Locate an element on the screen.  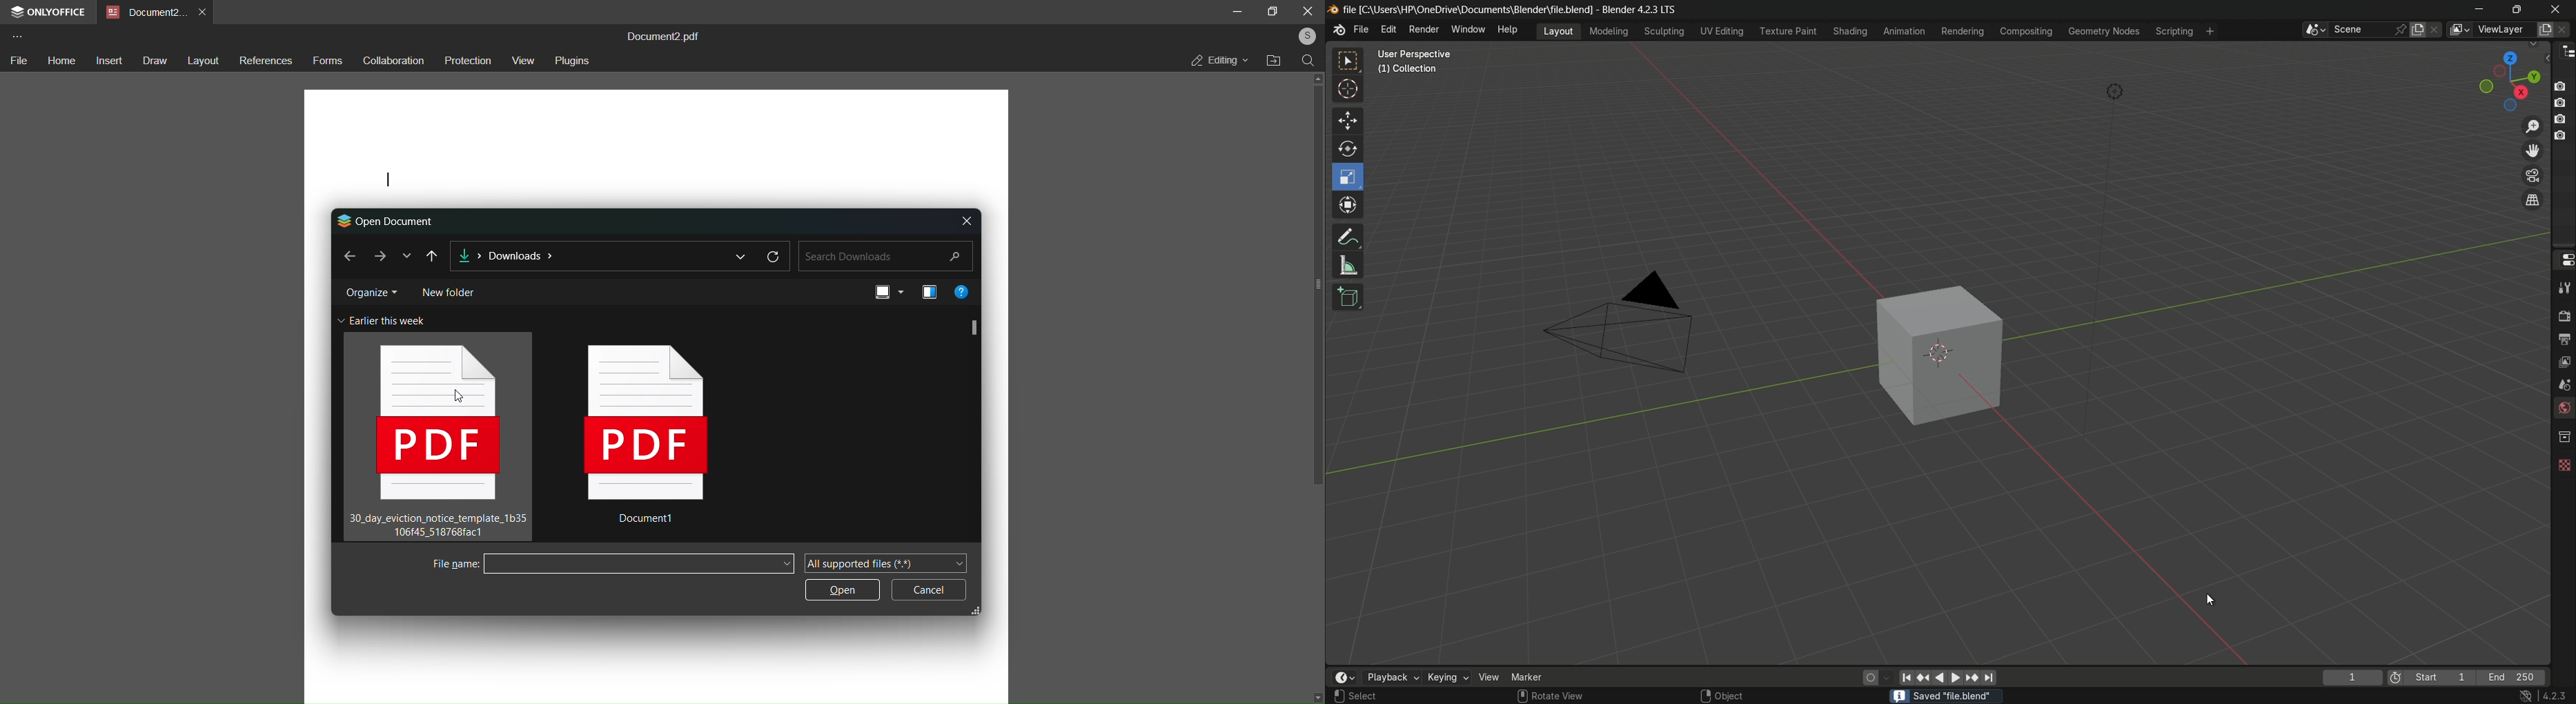
move view layer is located at coordinates (2532, 150).